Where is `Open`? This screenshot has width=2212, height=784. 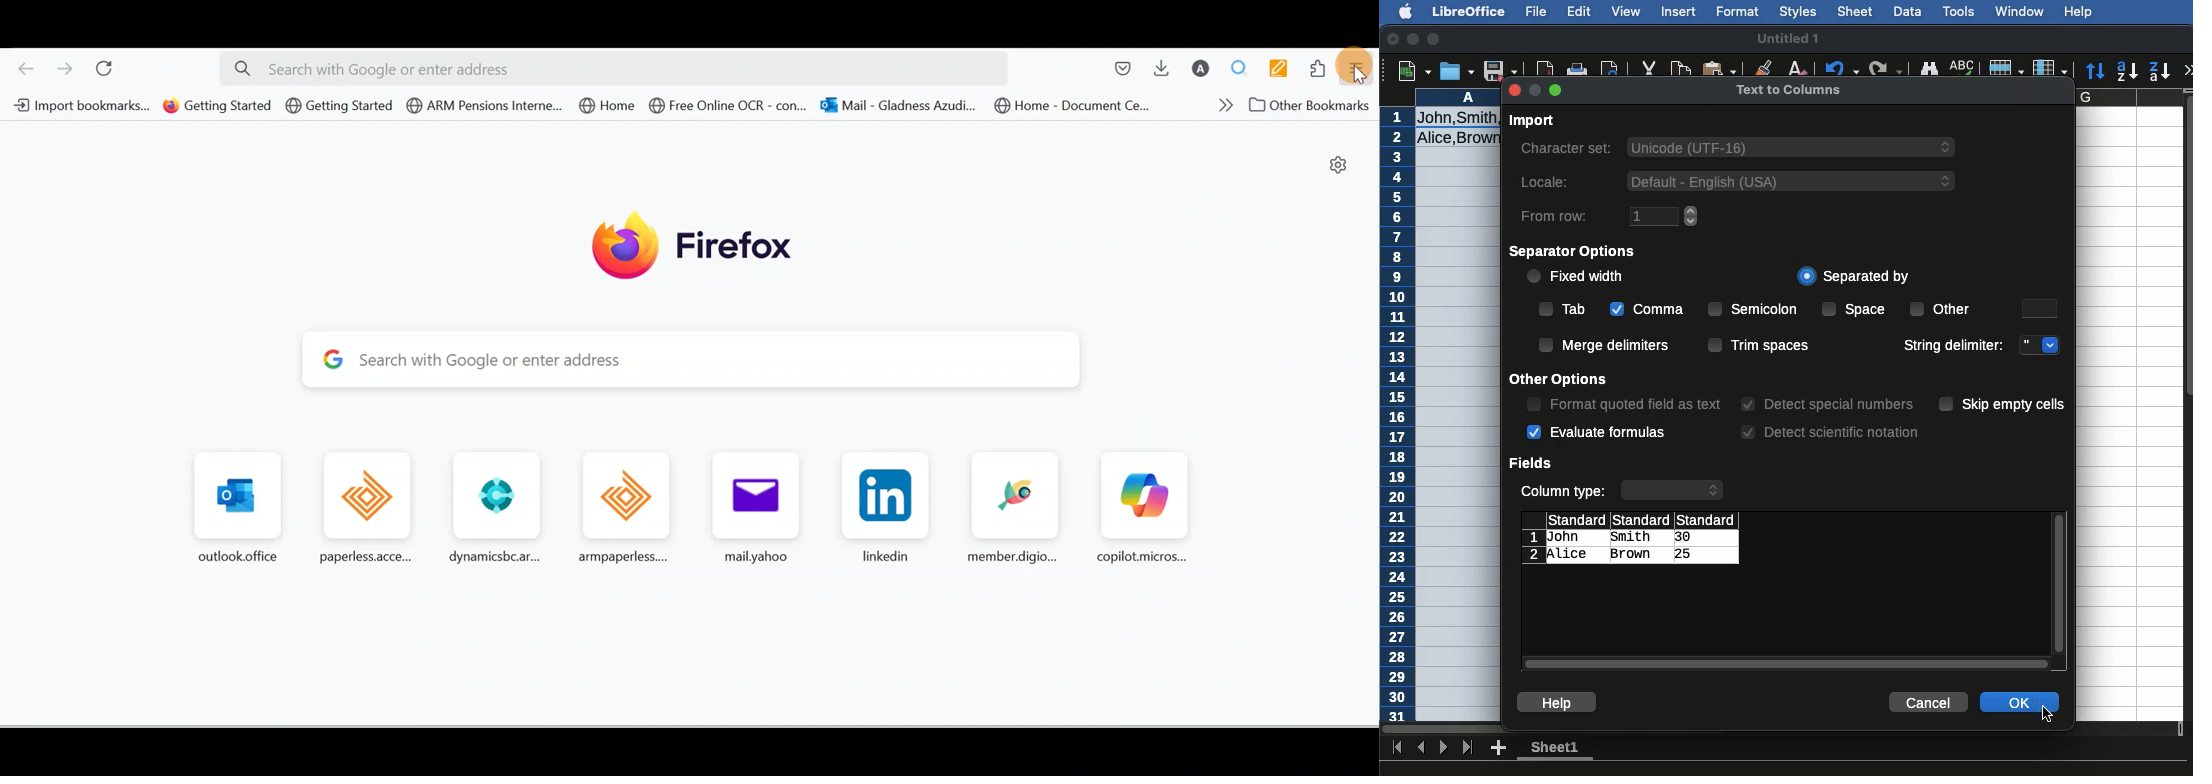
Open is located at coordinates (1458, 71).